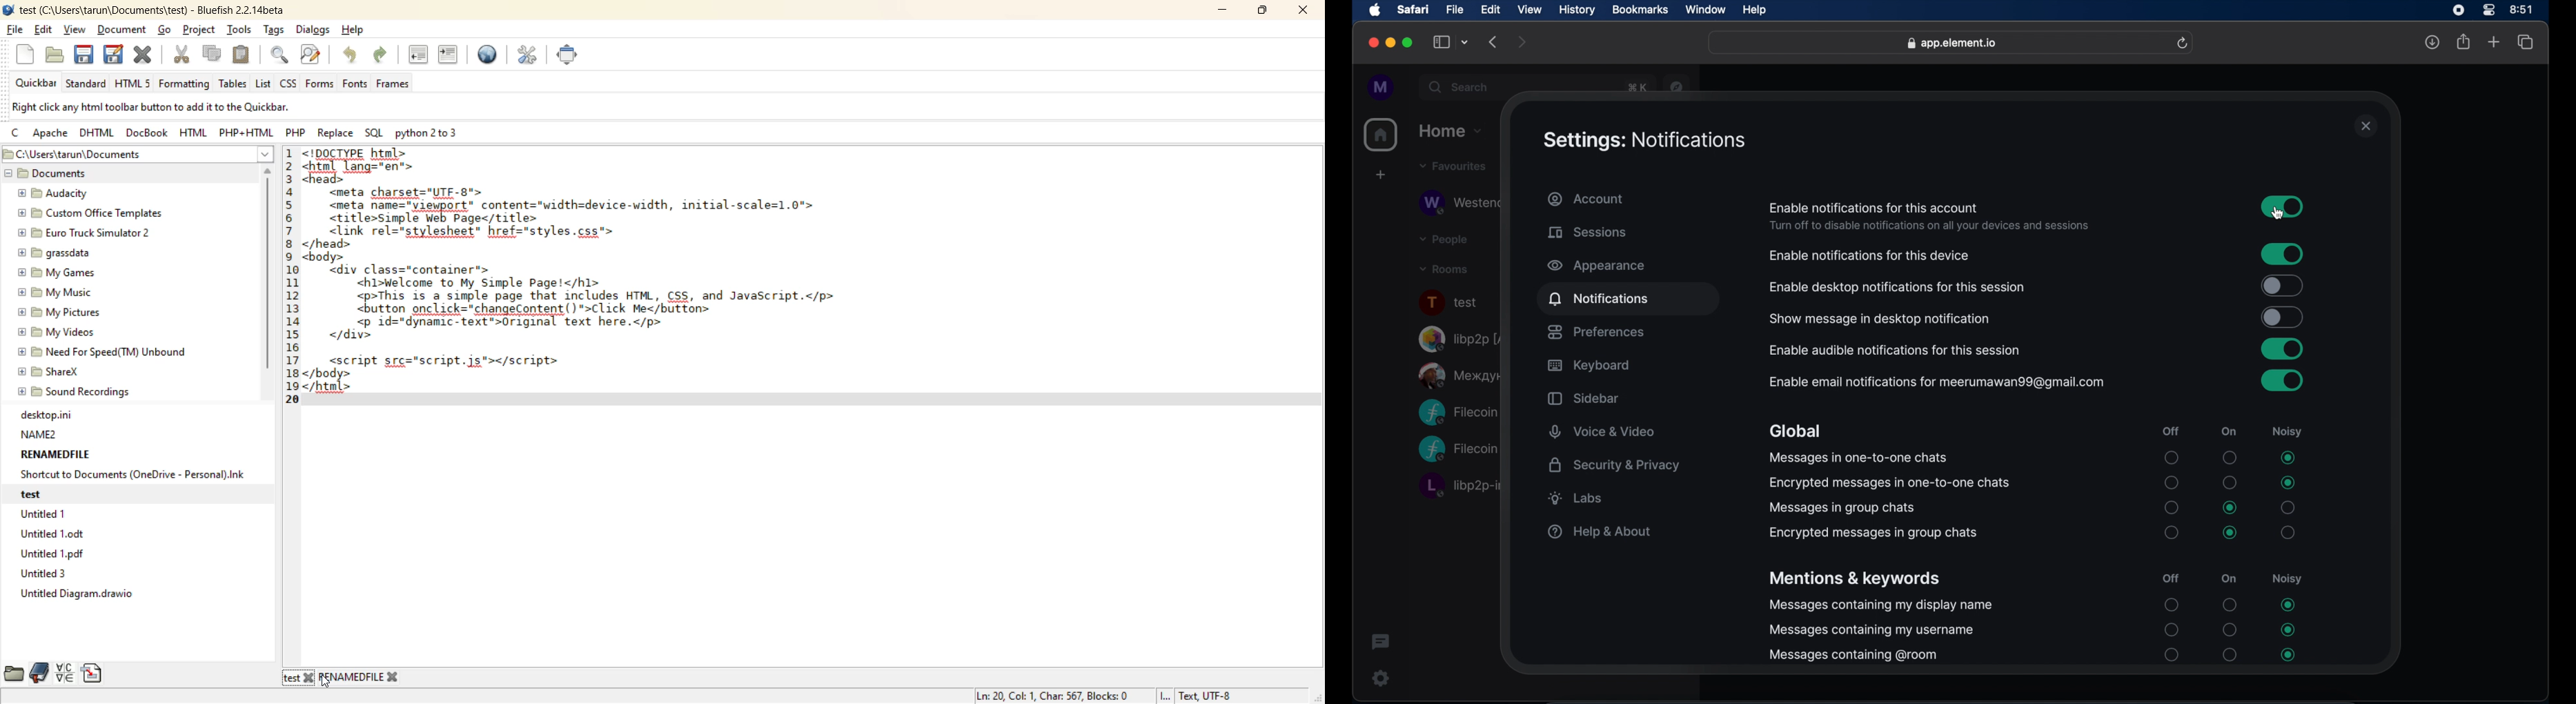  Describe the element at coordinates (395, 84) in the screenshot. I see `frames` at that location.